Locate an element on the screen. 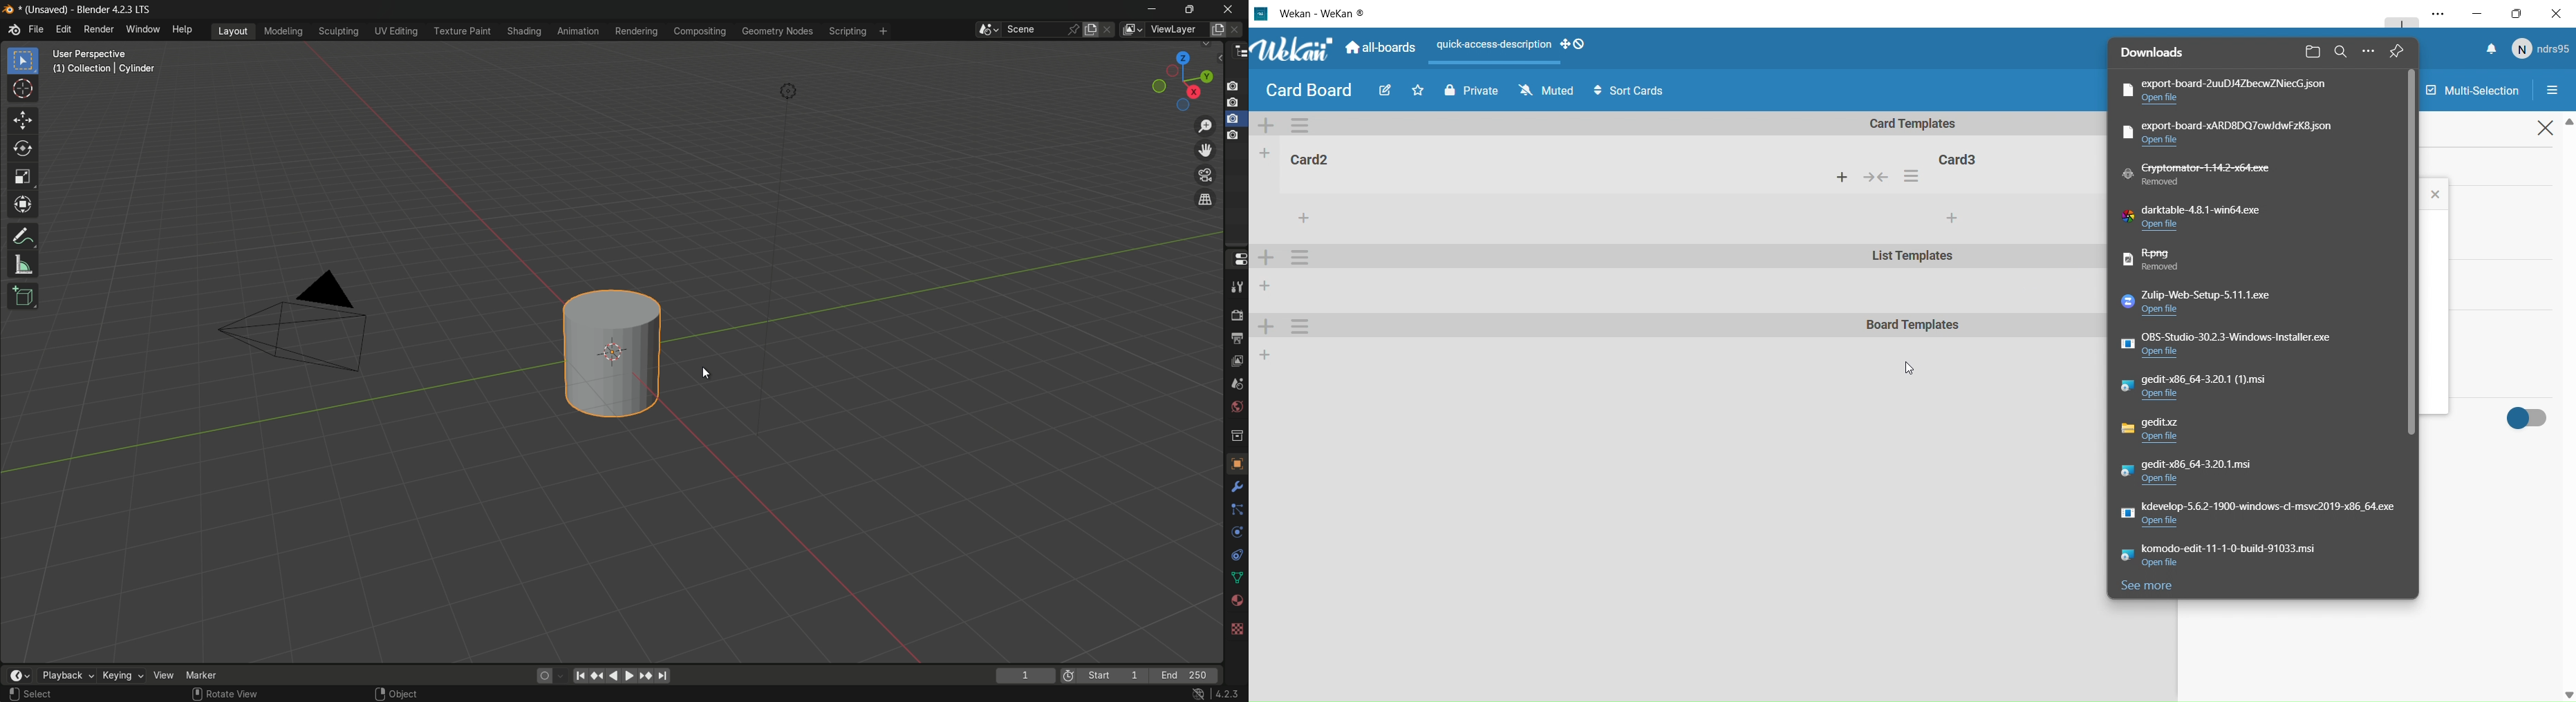 The image size is (2576, 728).  is located at coordinates (2491, 51).